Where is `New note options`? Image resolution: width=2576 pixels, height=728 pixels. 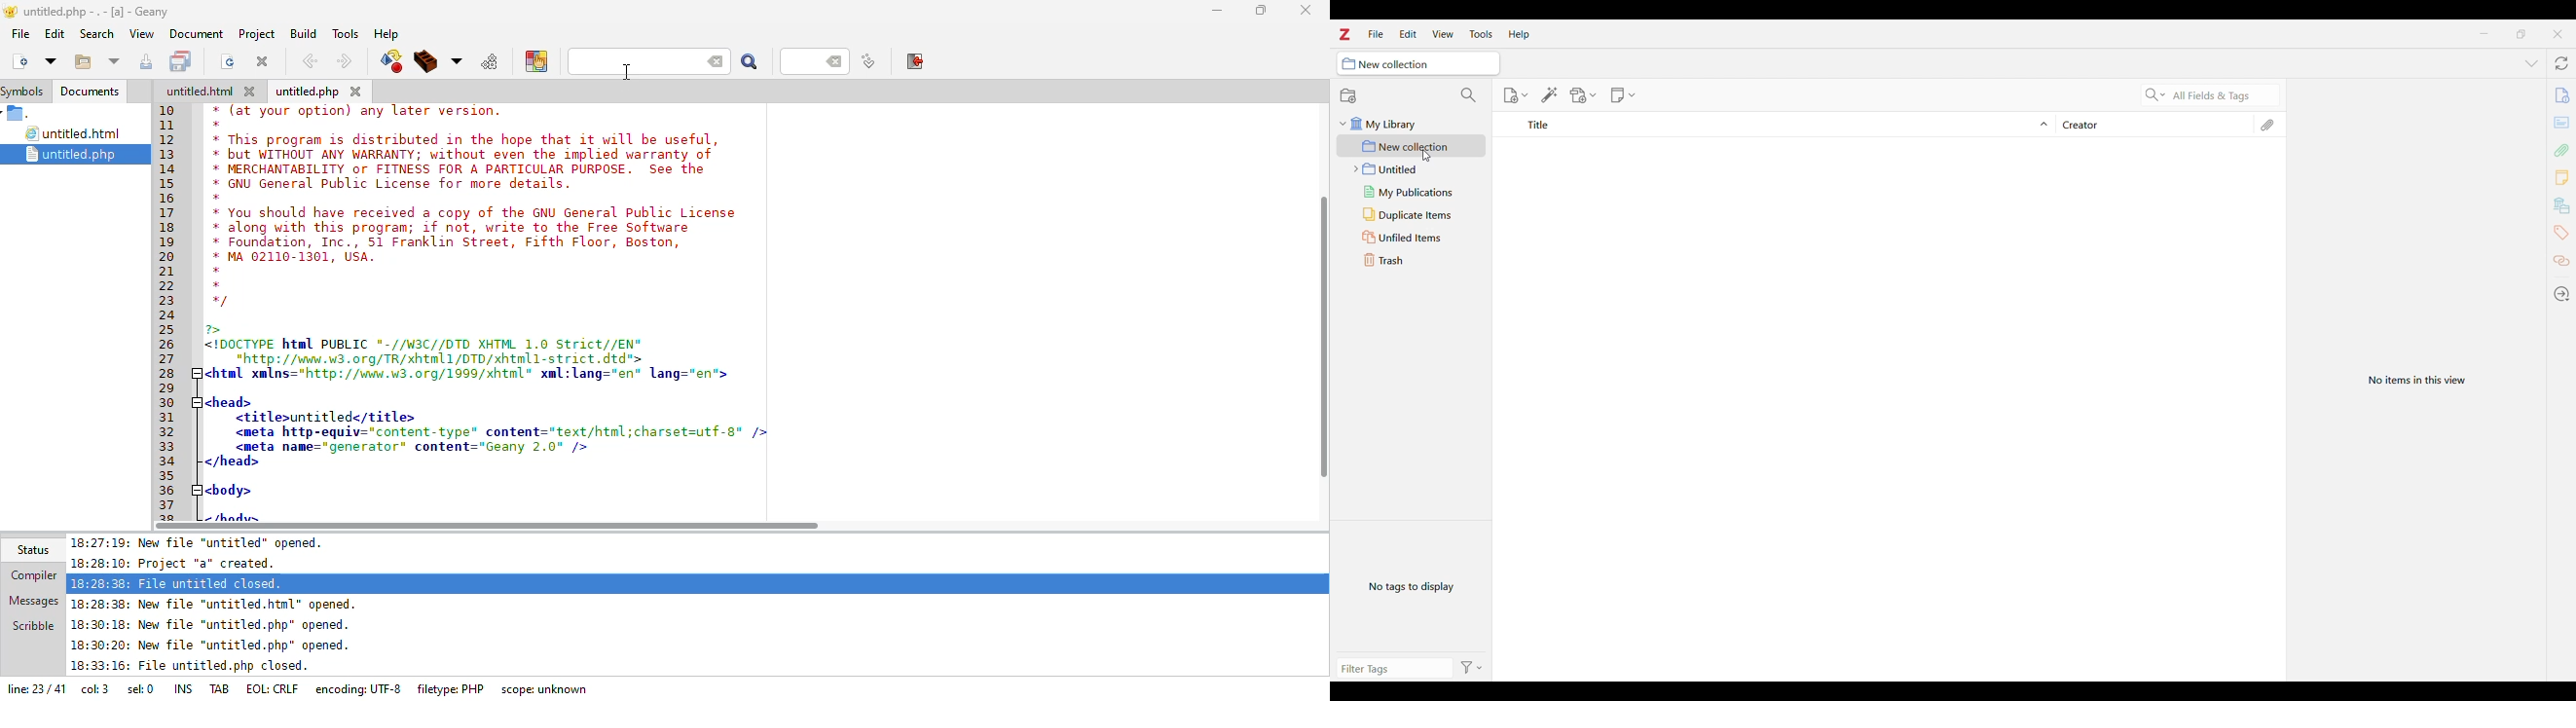 New note options is located at coordinates (1623, 95).